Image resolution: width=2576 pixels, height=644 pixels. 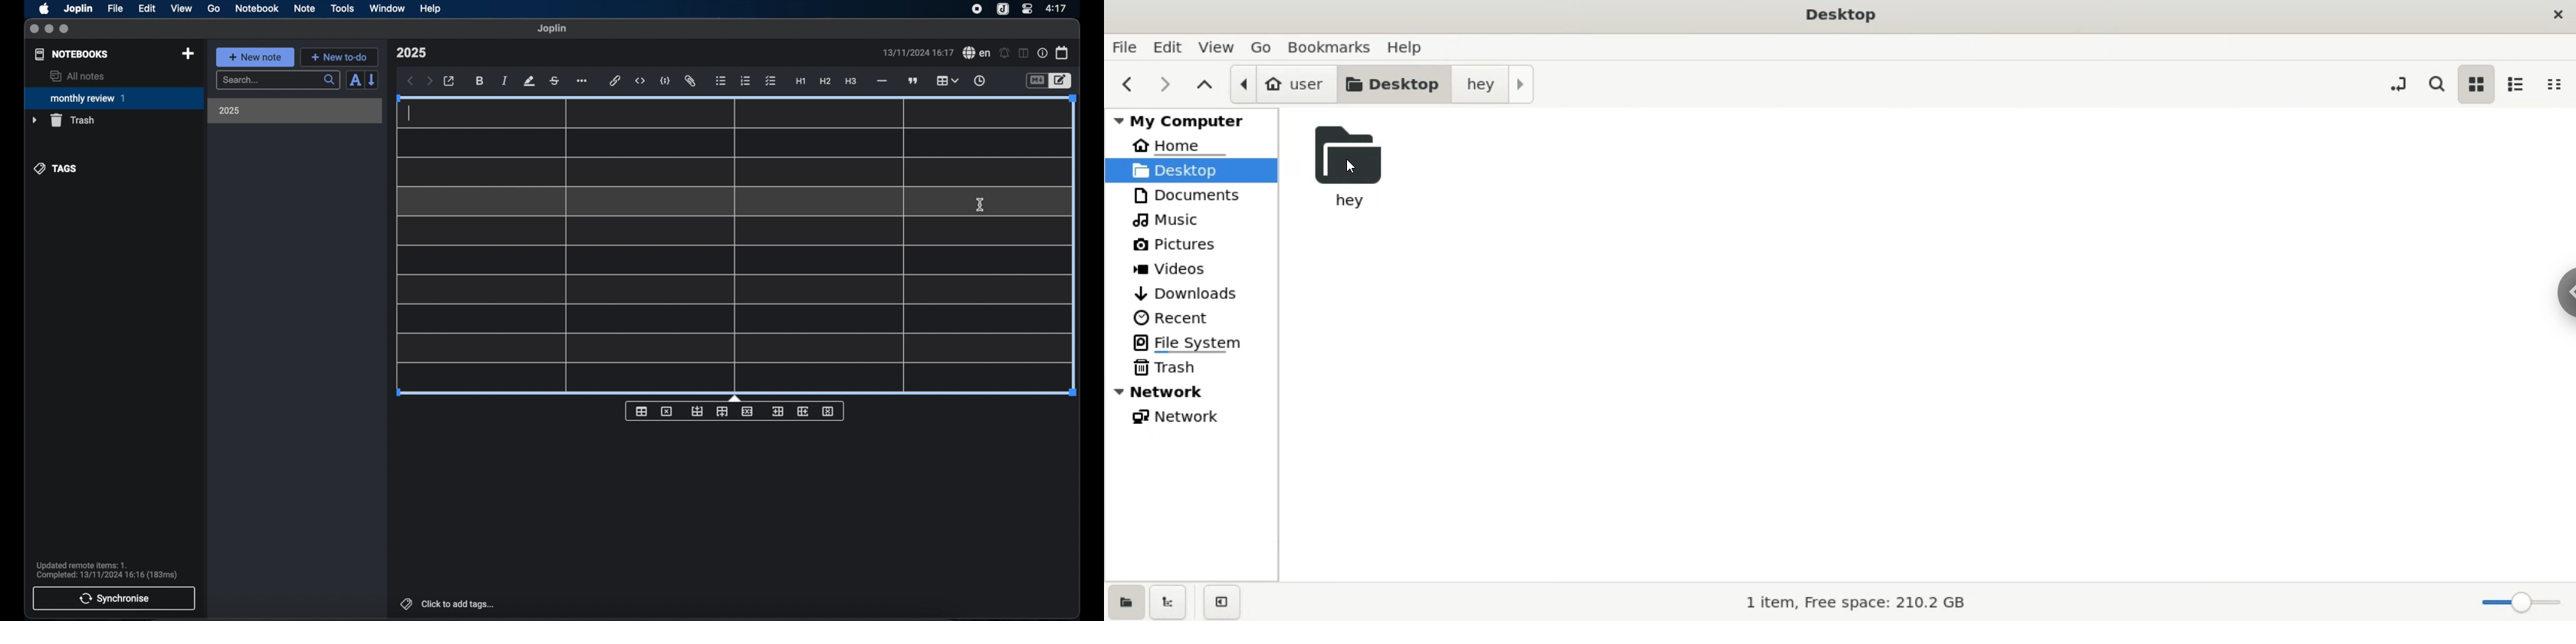 I want to click on insert table, so click(x=641, y=411).